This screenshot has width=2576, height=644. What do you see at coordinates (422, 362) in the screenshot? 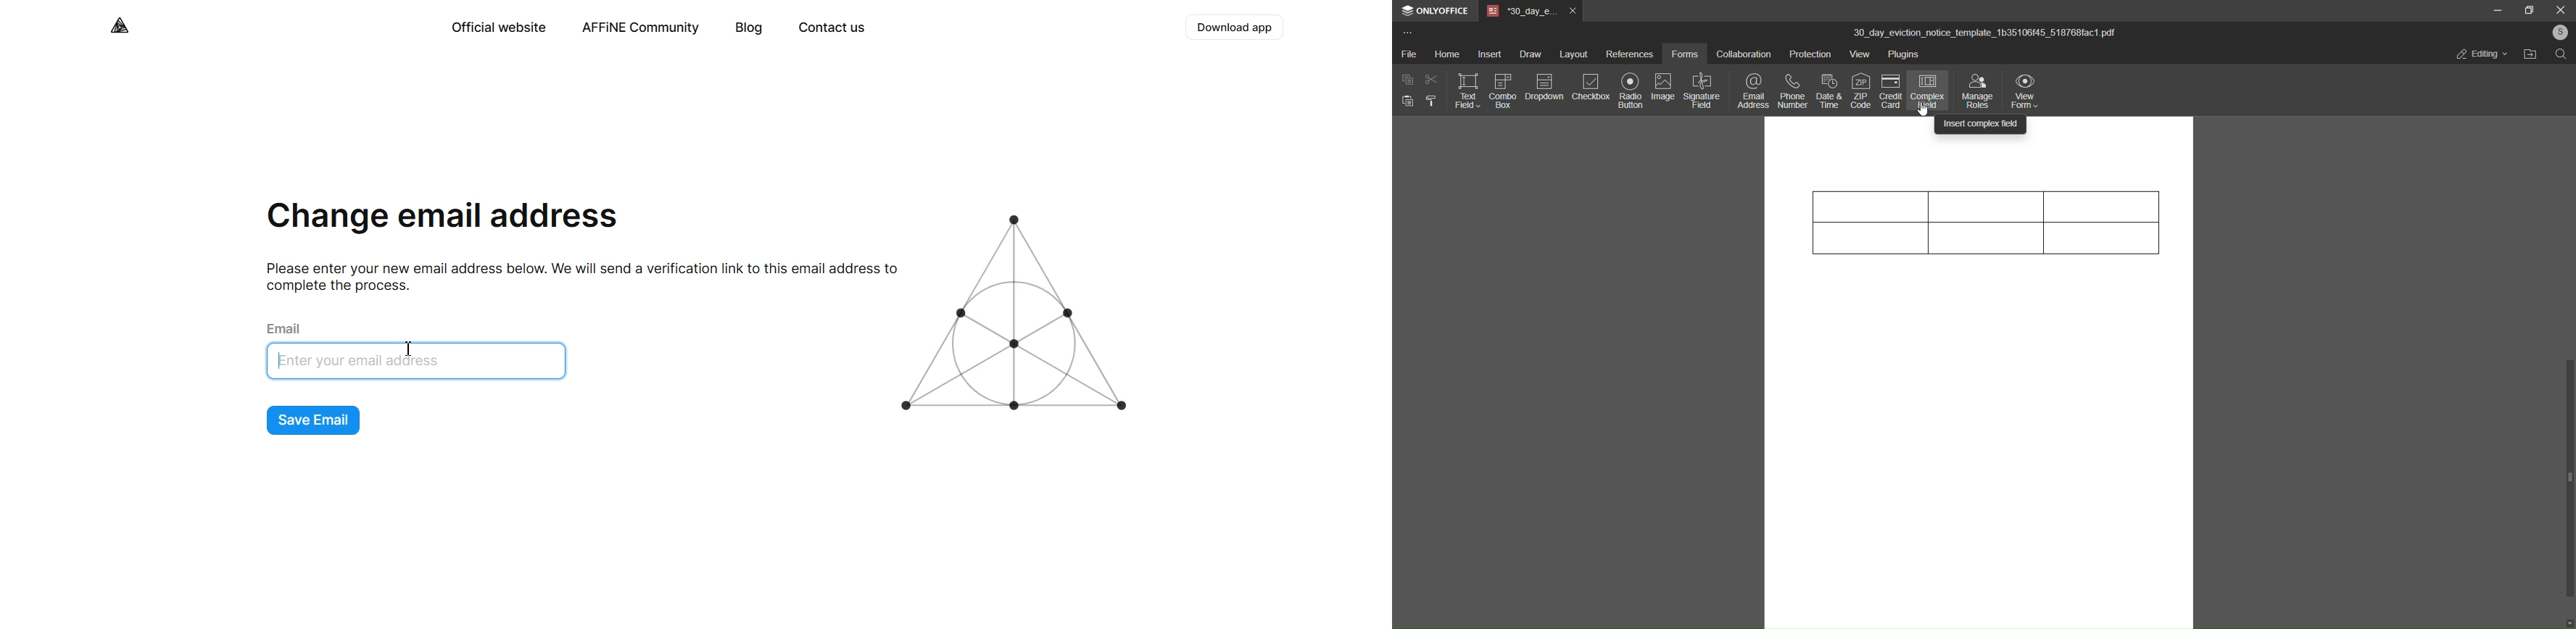
I see `Enter email id` at bounding box center [422, 362].